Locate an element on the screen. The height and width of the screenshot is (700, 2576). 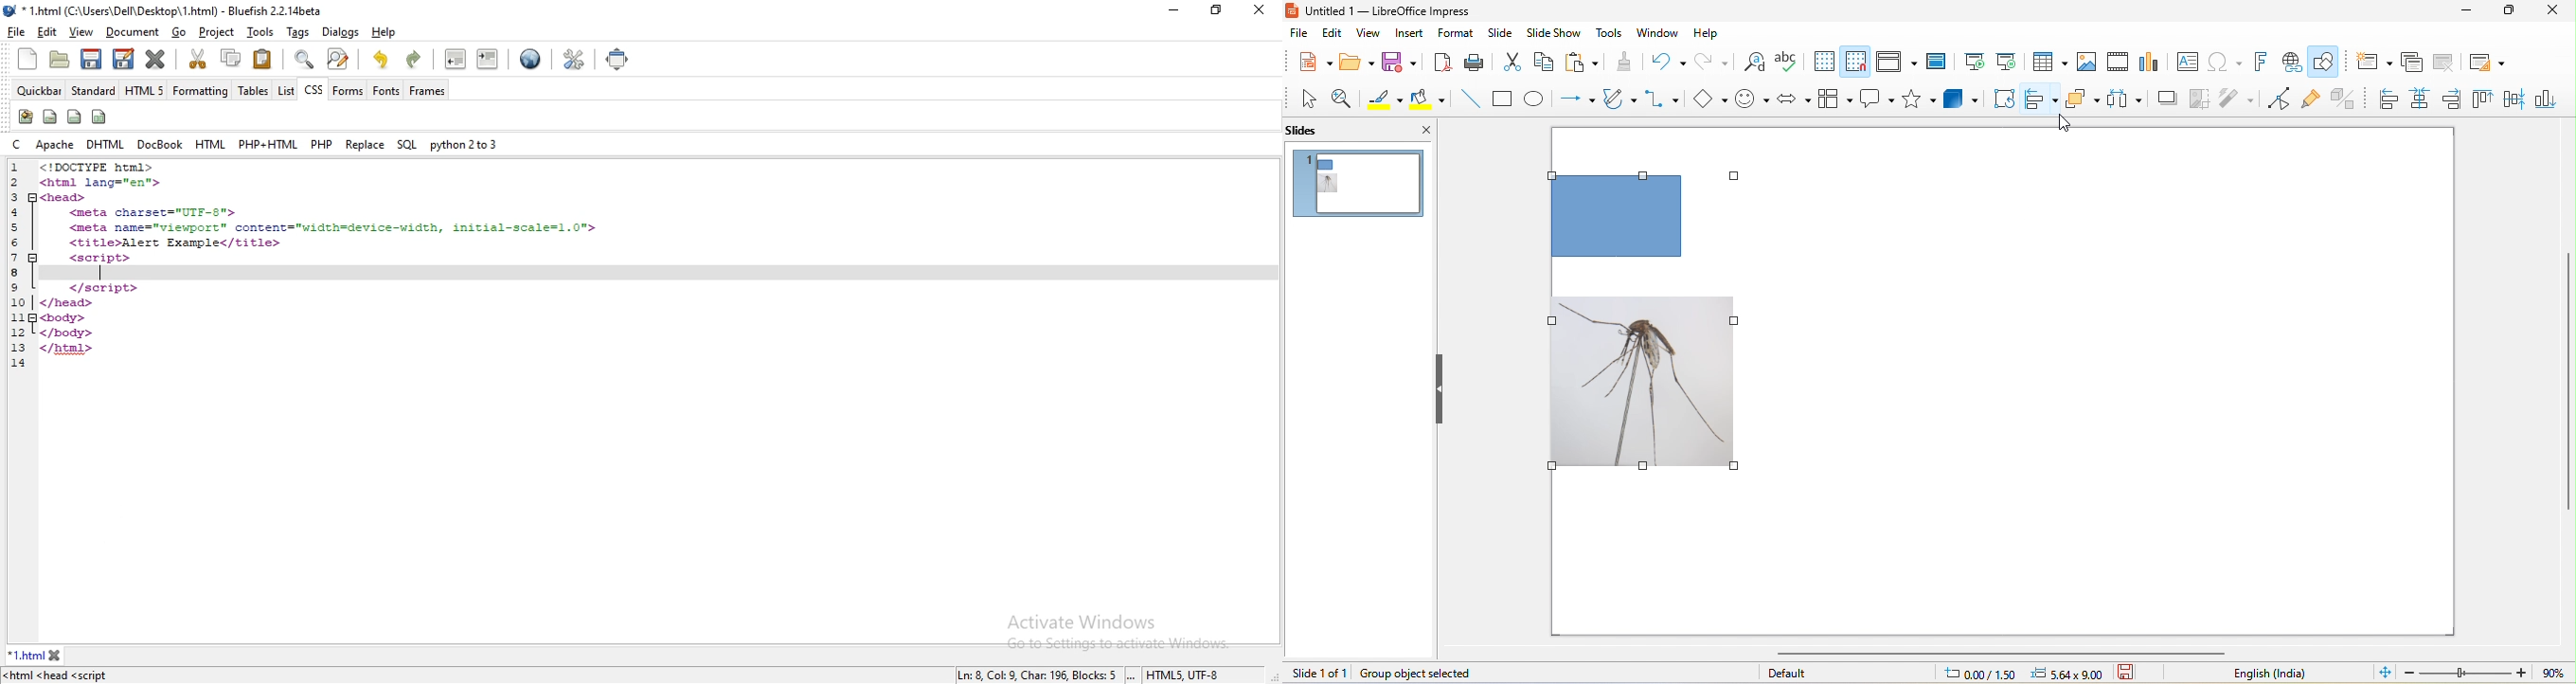
select atleast three object is located at coordinates (2125, 99).